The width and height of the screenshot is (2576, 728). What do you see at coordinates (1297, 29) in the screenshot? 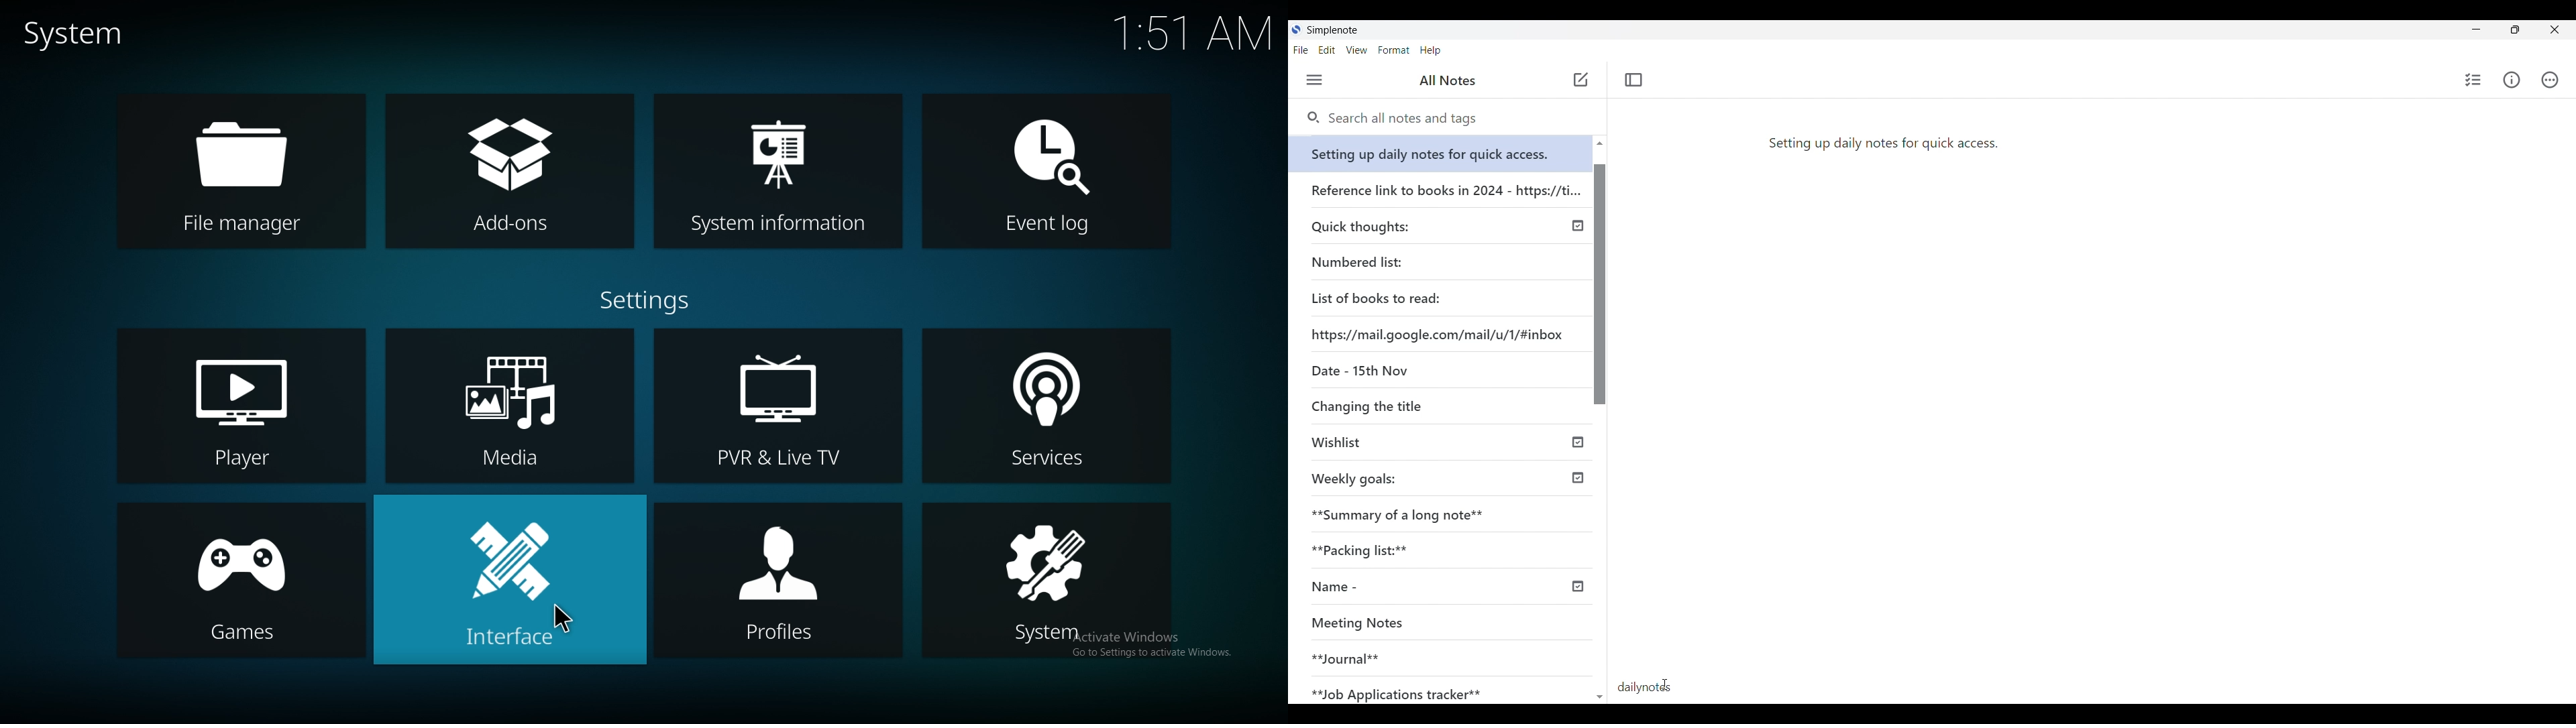
I see `Software logo` at bounding box center [1297, 29].